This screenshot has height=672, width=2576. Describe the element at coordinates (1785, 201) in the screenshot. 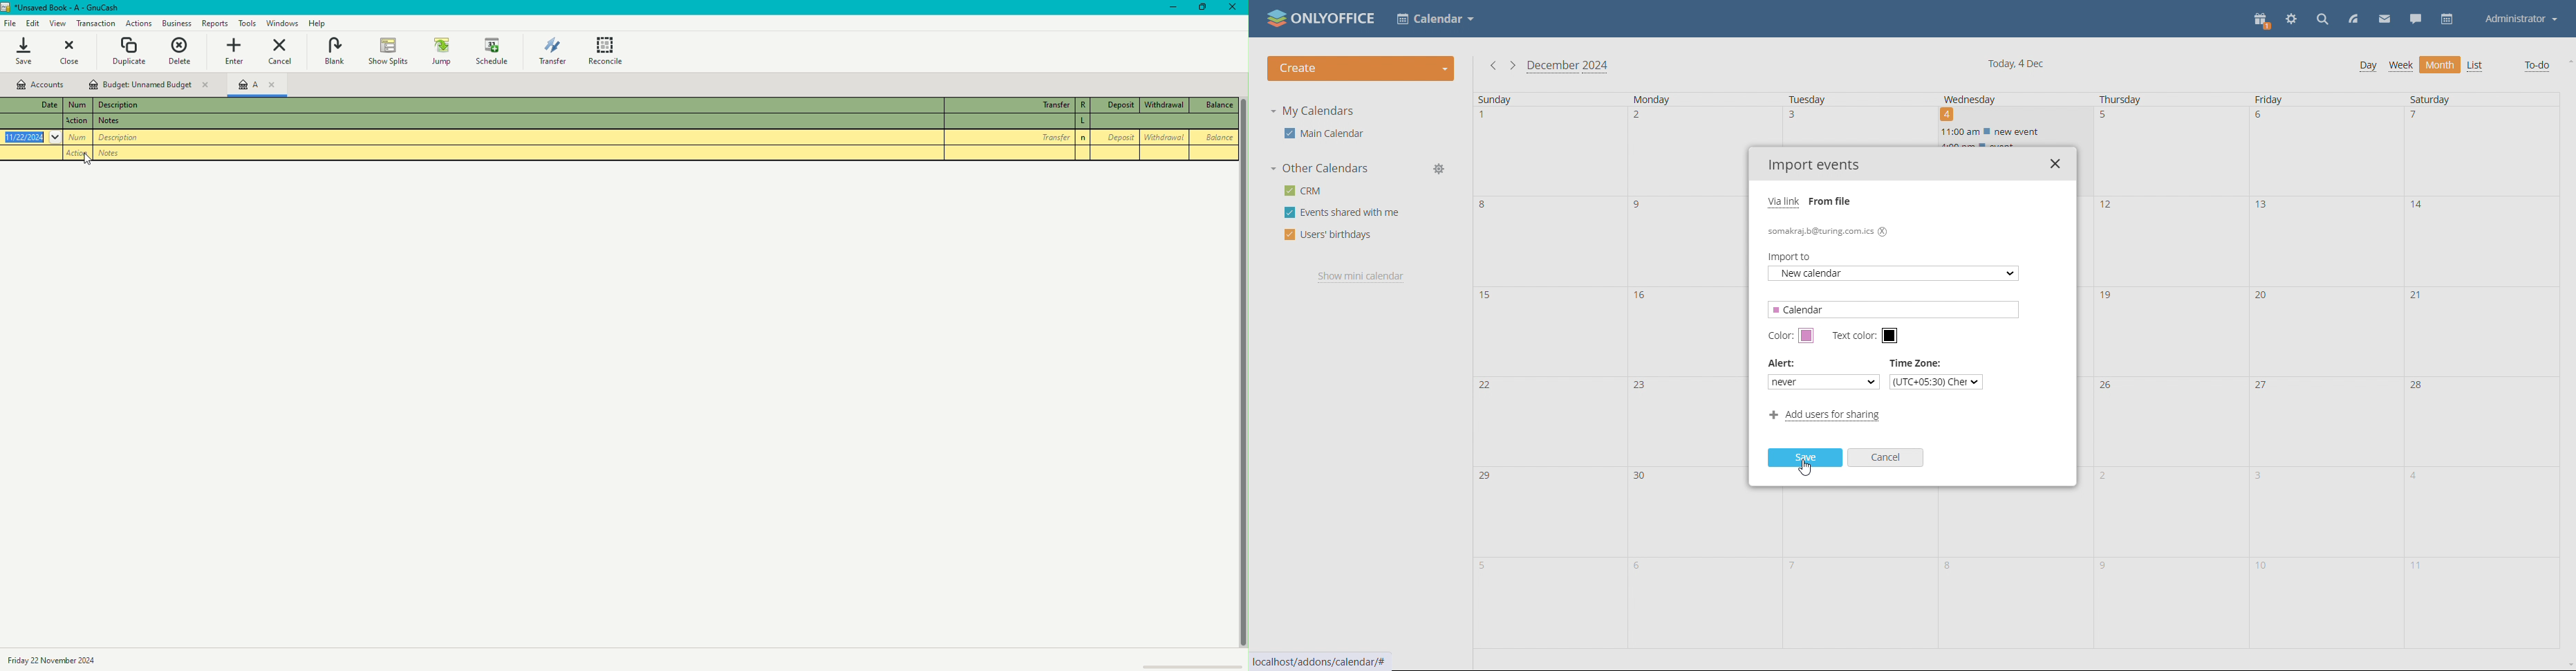

I see `via link` at that location.